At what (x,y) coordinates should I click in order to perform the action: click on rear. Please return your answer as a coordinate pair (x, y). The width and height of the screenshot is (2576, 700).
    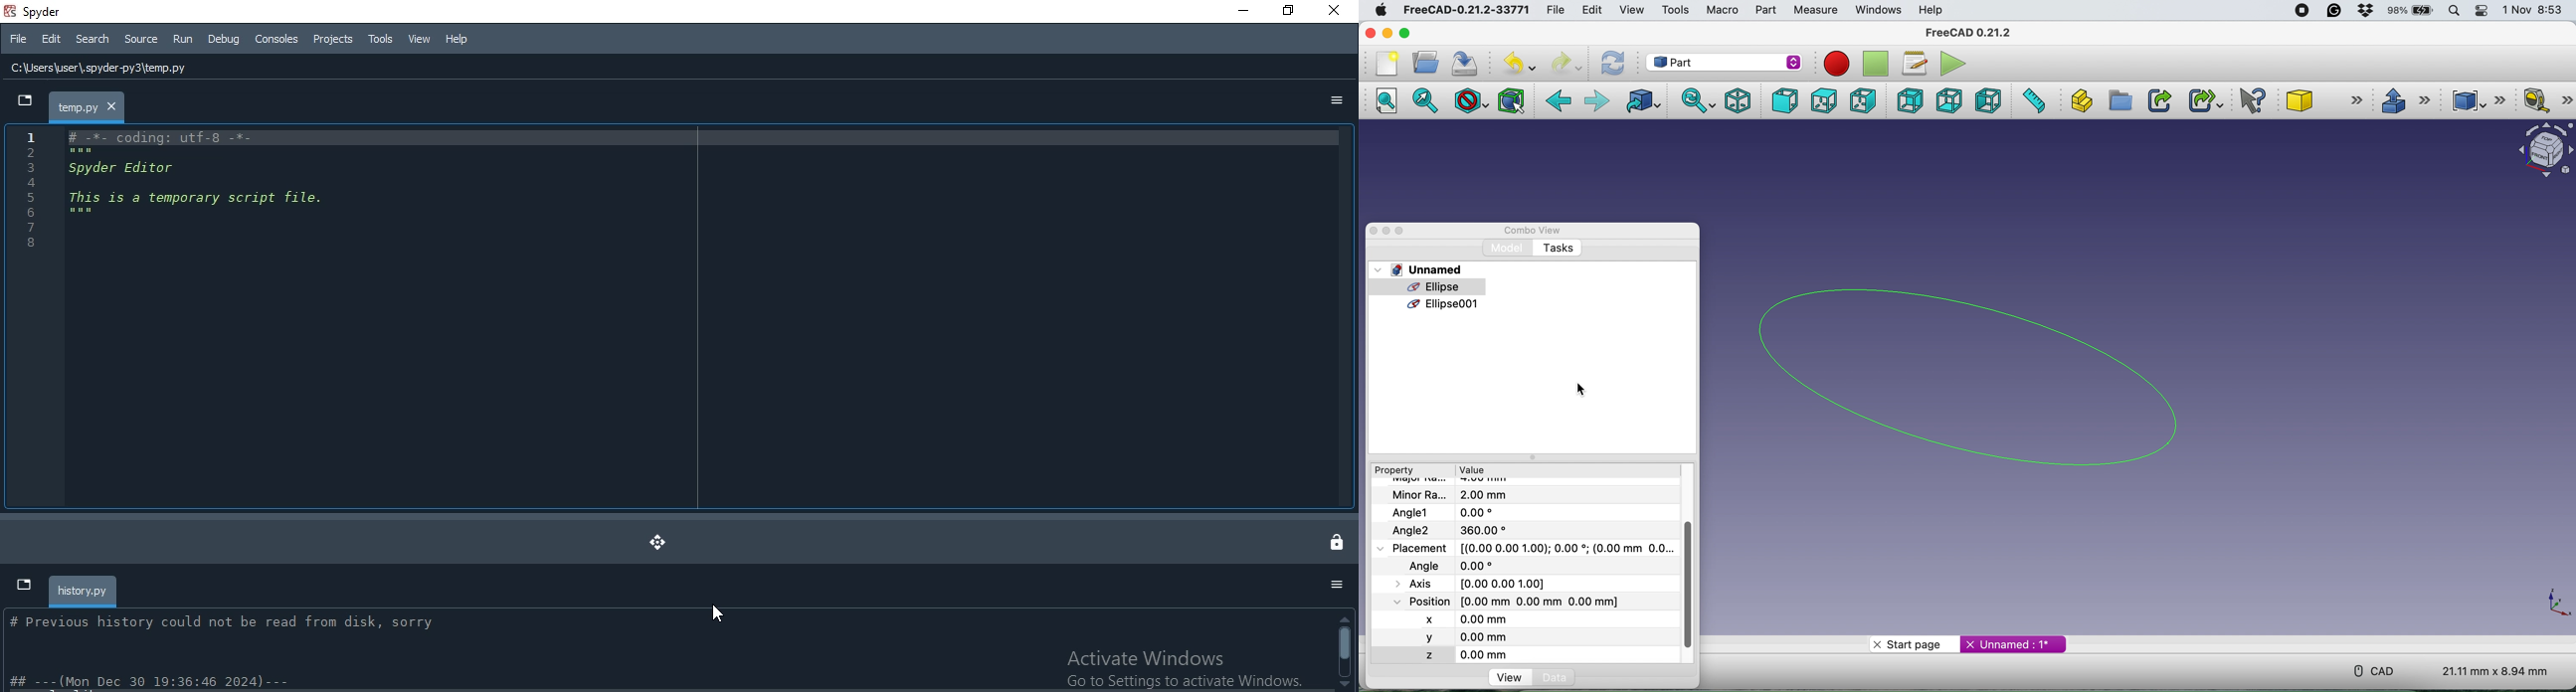
    Looking at the image, I should click on (1912, 100).